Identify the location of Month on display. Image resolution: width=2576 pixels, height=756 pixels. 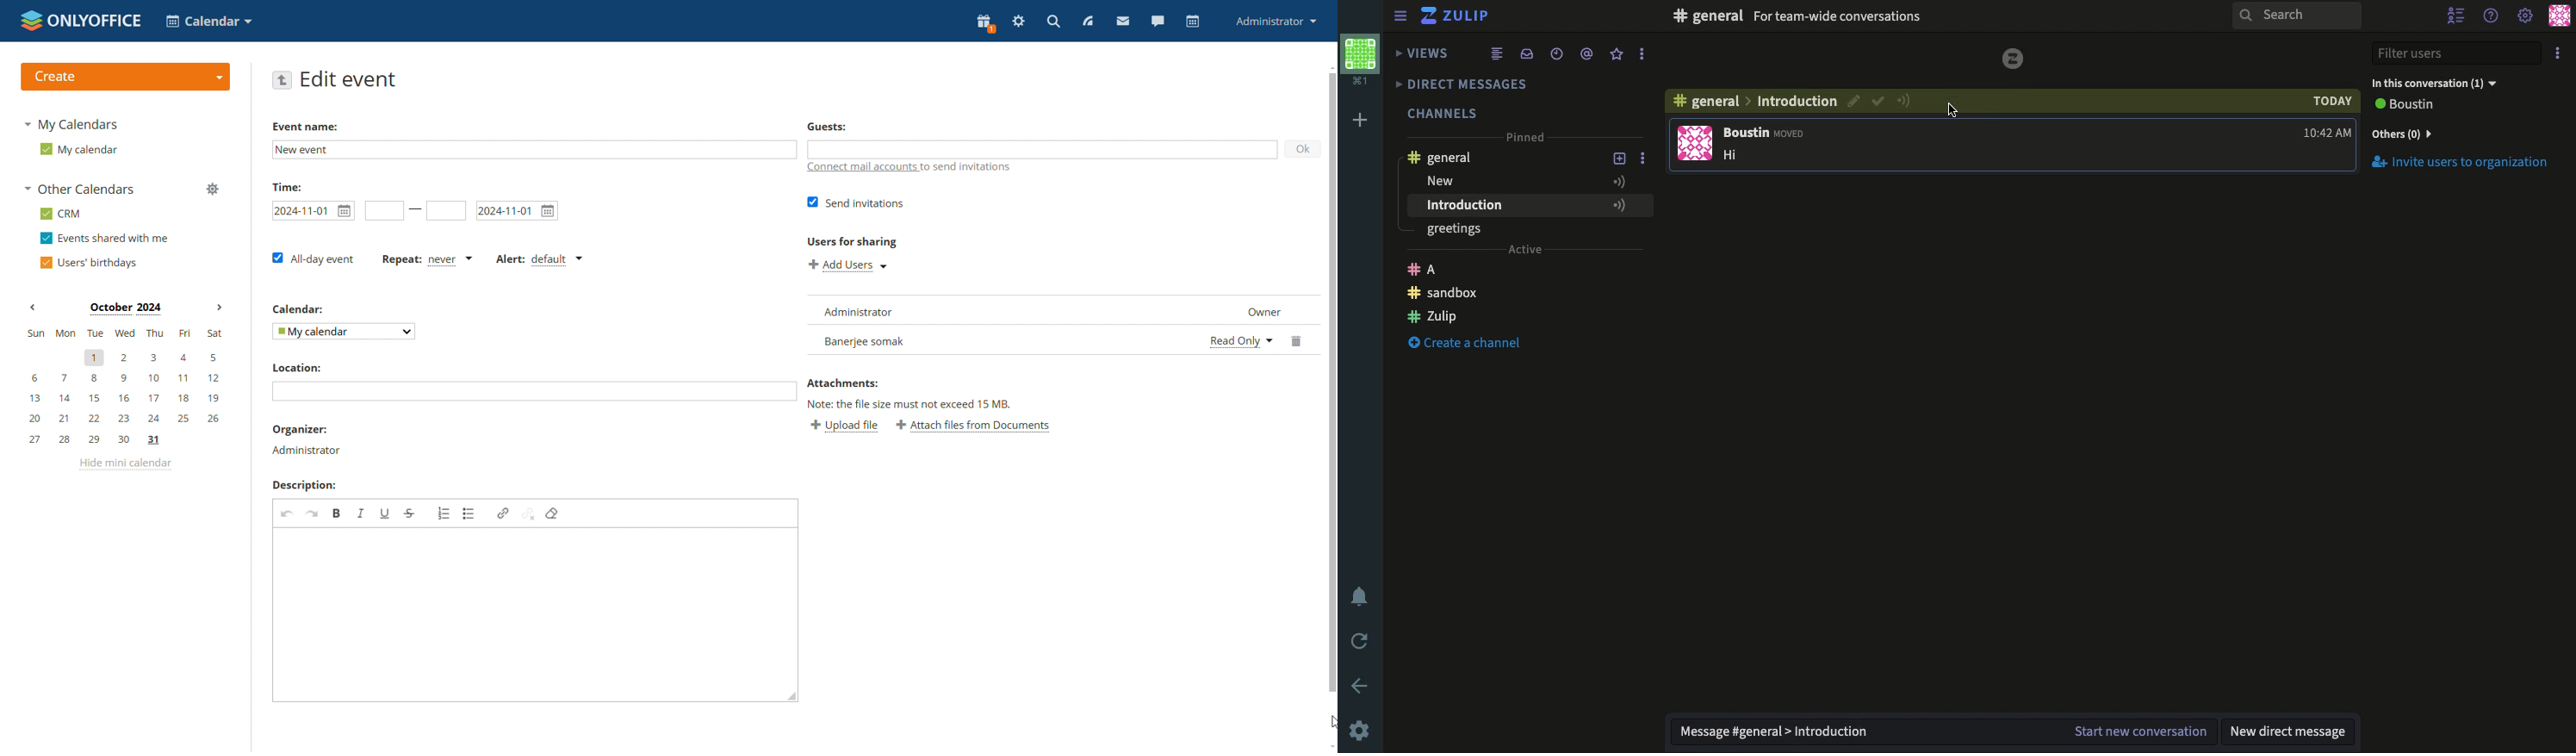
(124, 308).